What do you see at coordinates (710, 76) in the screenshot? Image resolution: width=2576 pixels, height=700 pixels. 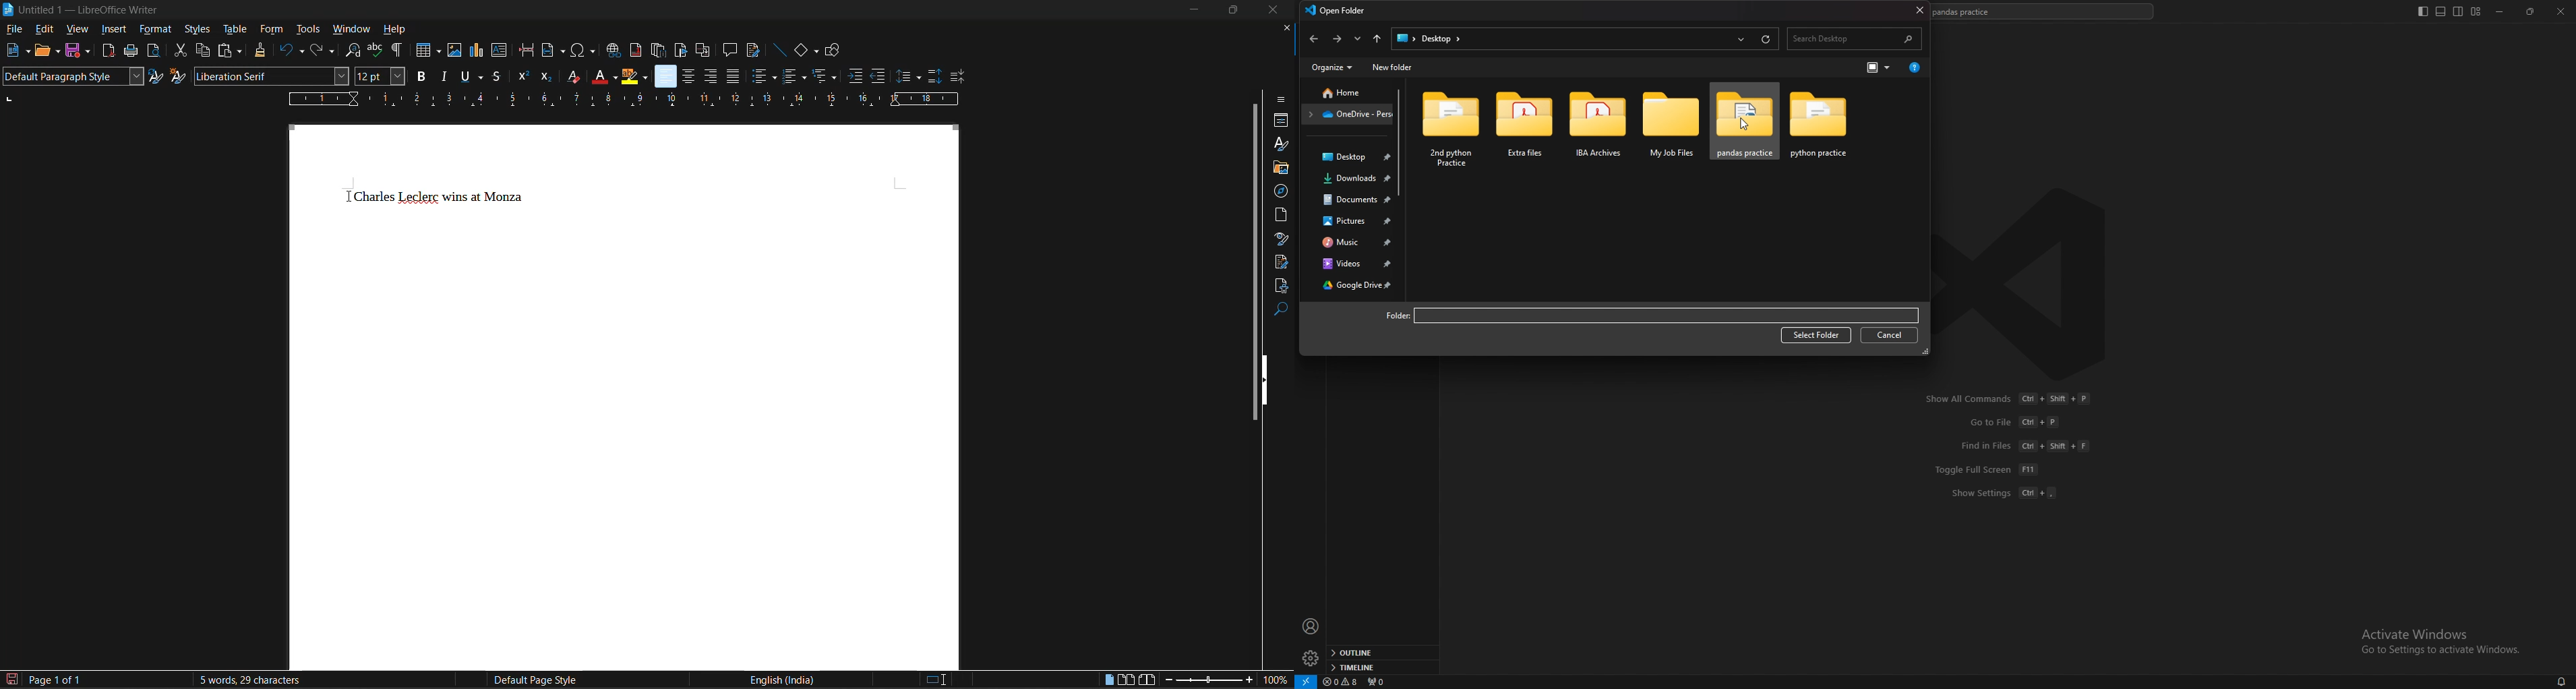 I see `align right` at bounding box center [710, 76].